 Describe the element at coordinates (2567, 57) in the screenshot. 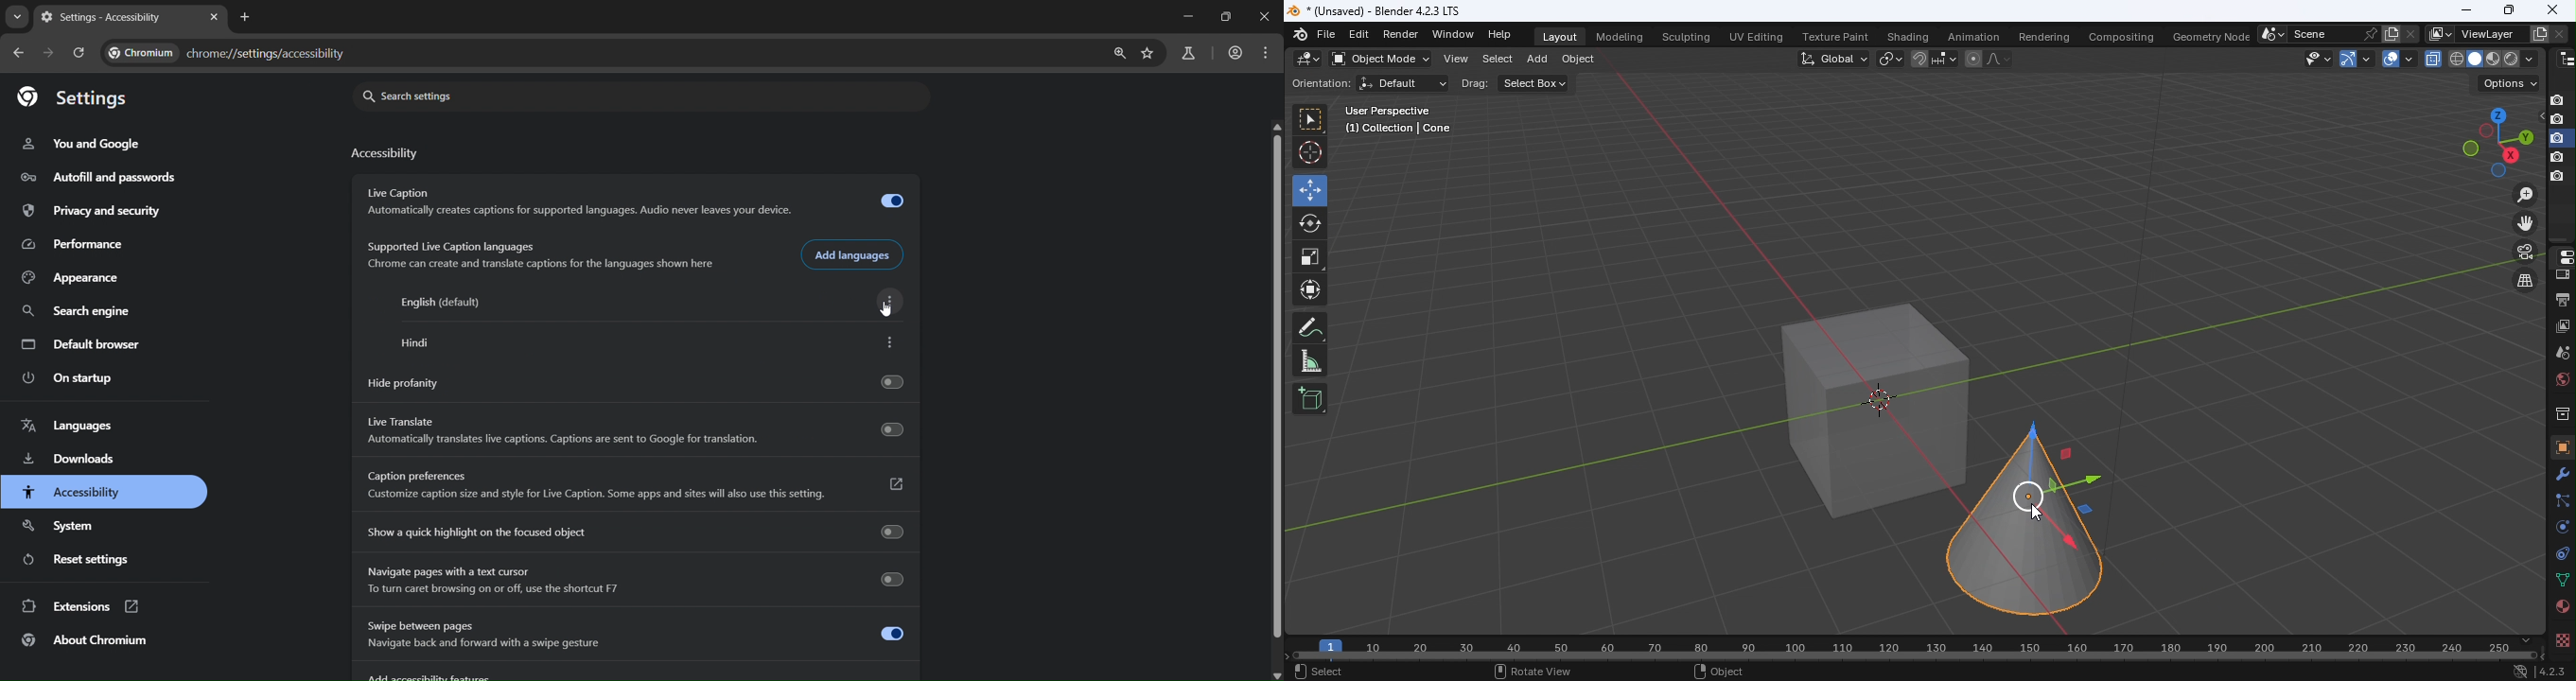

I see `Editor type` at that location.